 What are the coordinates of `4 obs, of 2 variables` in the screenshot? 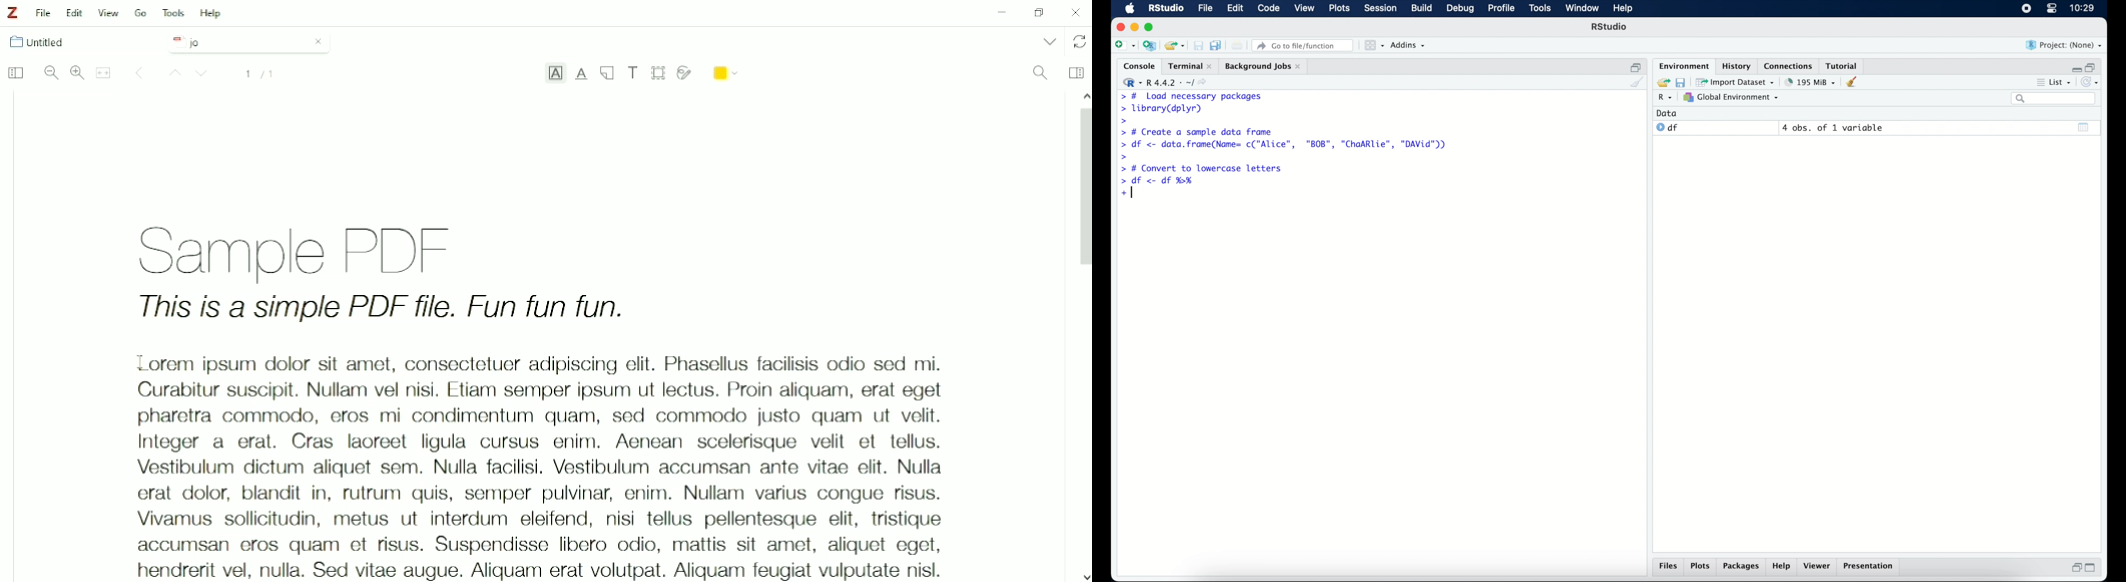 It's located at (1836, 128).